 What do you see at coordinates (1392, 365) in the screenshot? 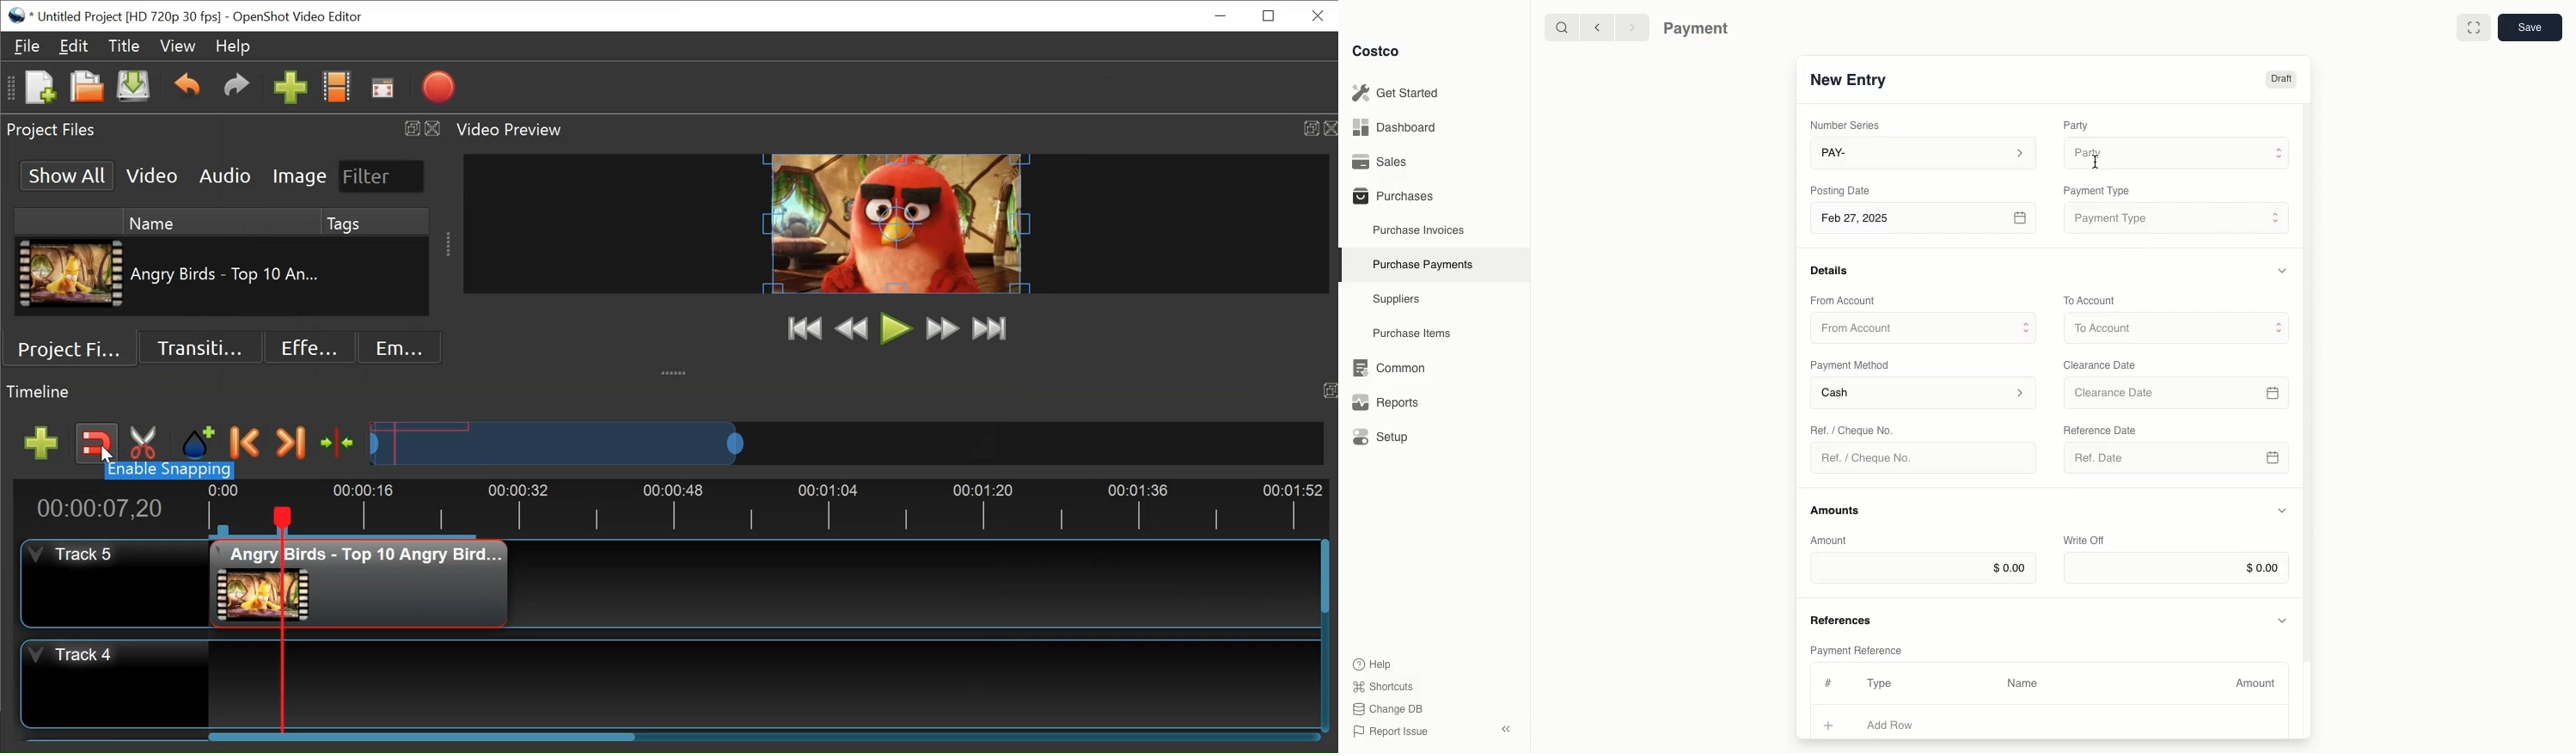
I see `‘Common` at bounding box center [1392, 365].